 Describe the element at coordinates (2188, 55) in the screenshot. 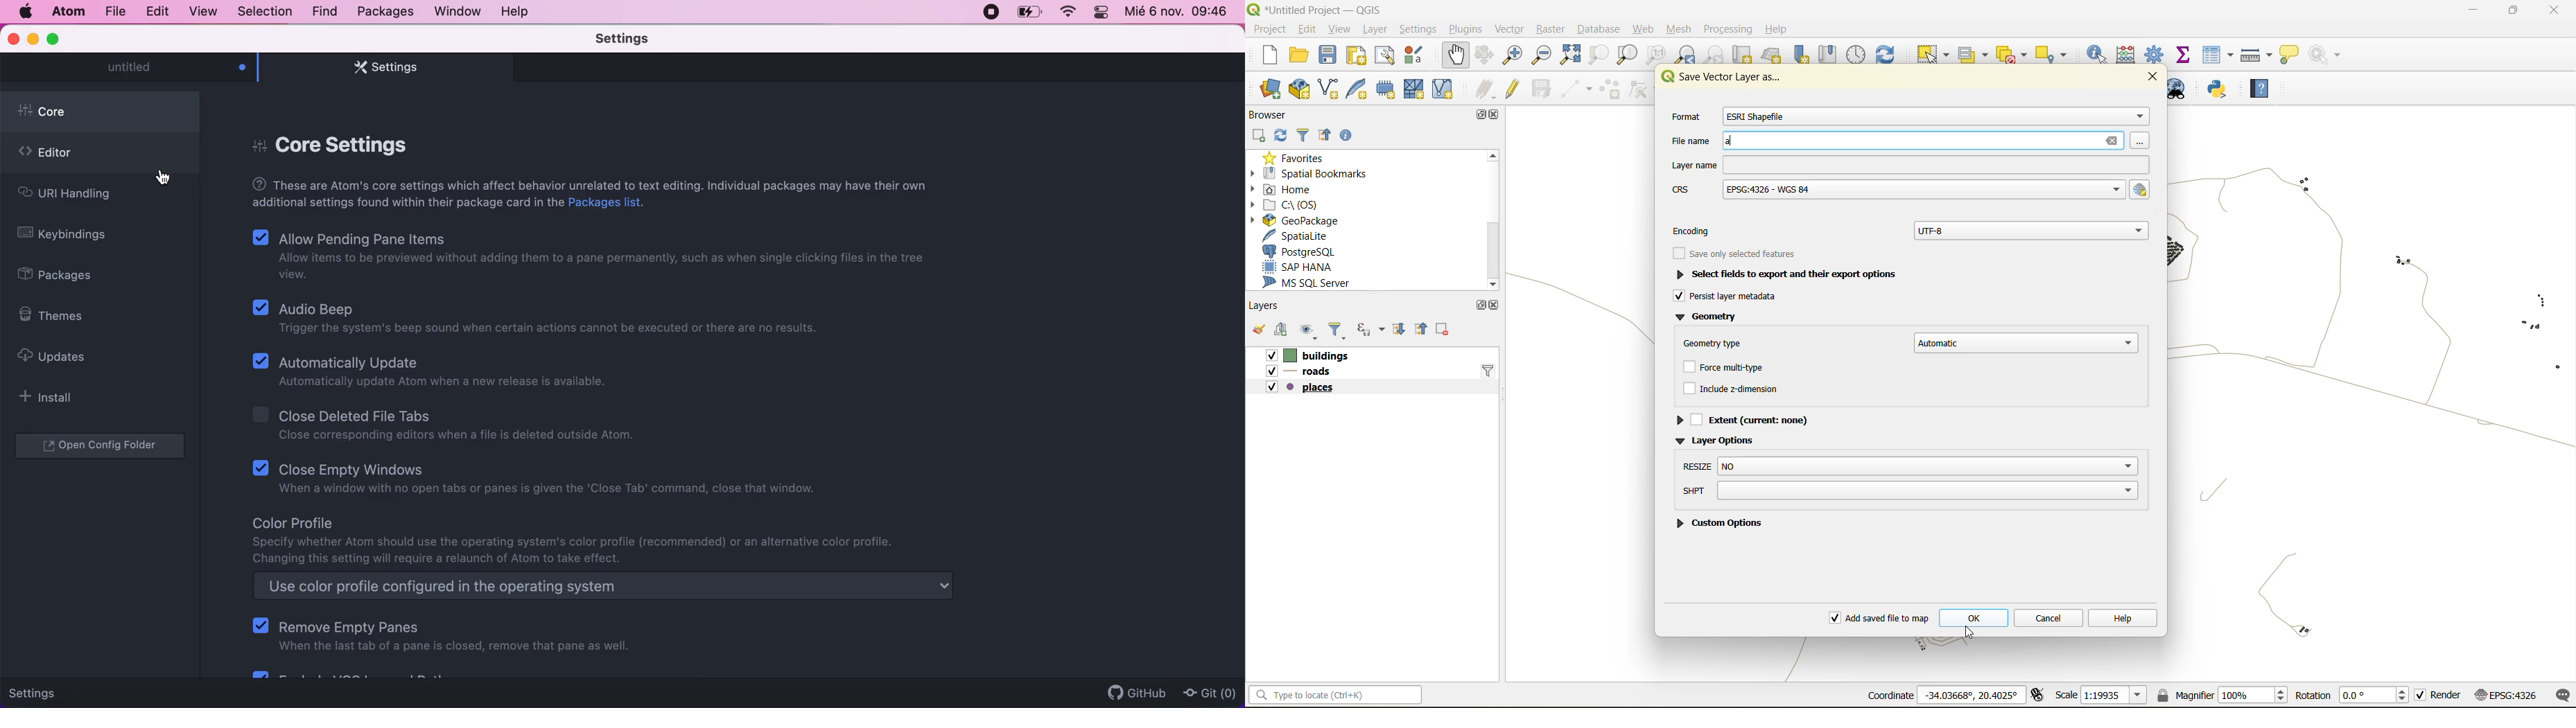

I see `statistical summary` at that location.